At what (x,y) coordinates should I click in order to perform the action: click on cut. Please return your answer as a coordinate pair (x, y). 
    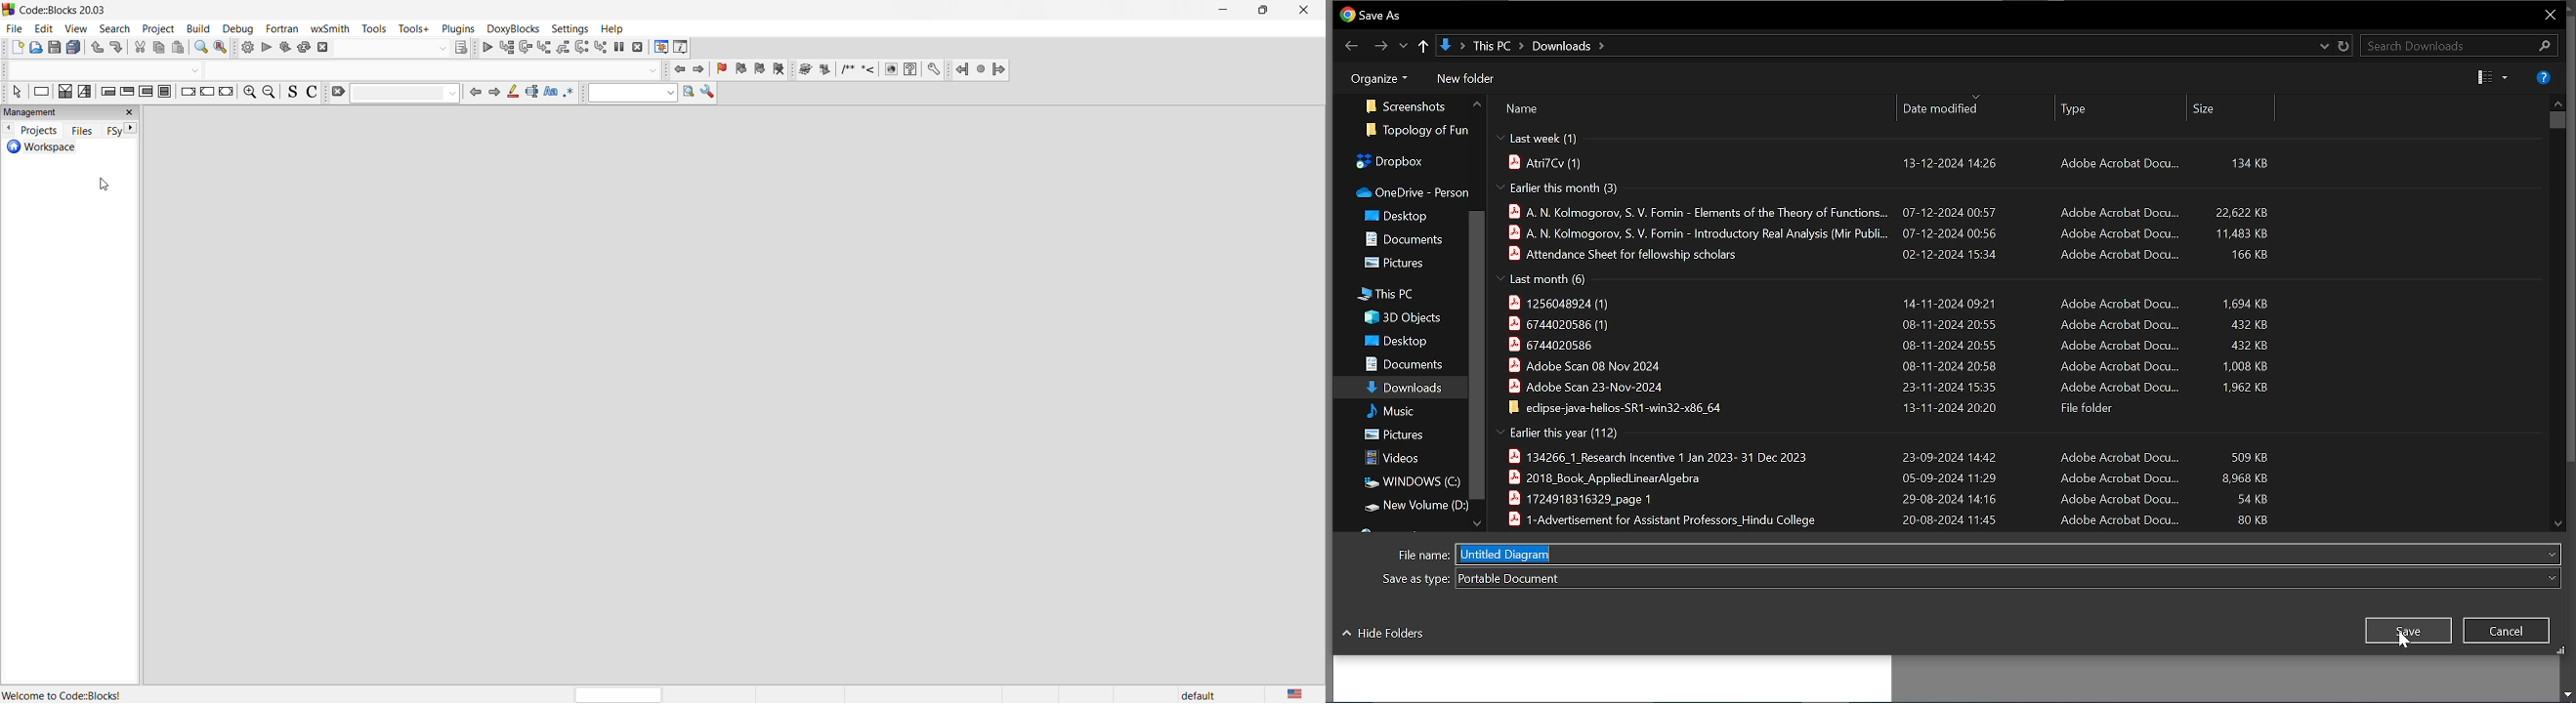
    Looking at the image, I should click on (140, 48).